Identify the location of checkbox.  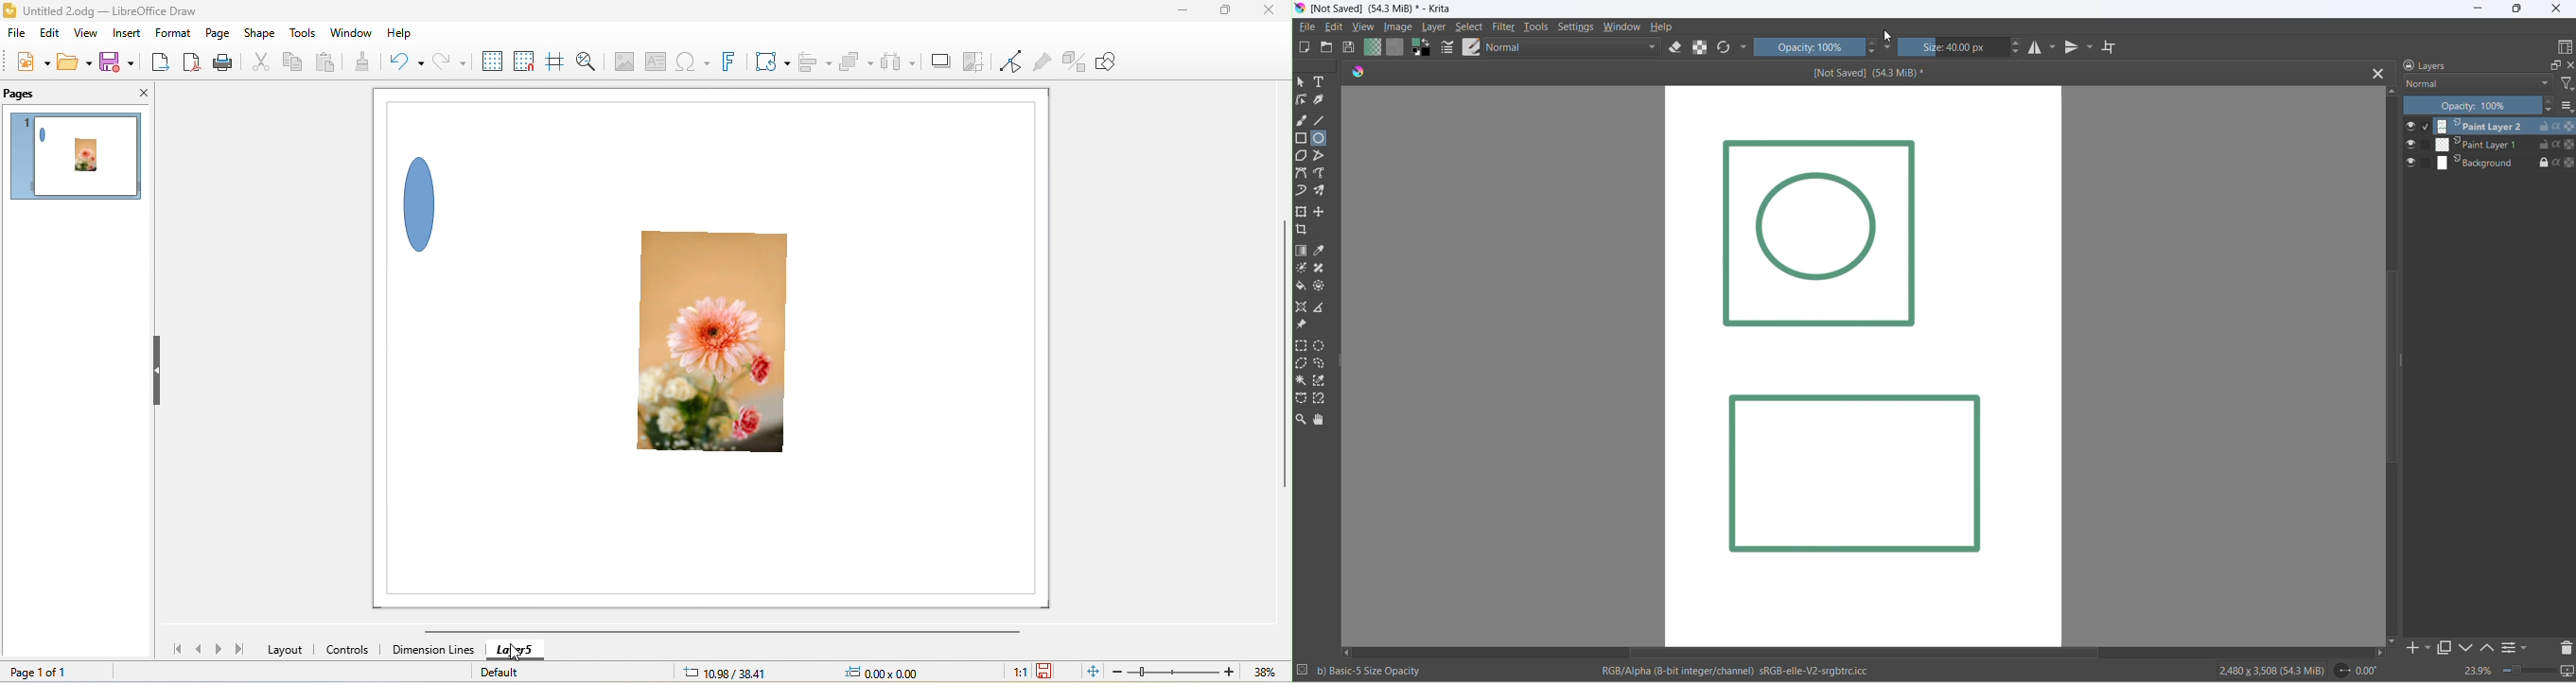
(2425, 161).